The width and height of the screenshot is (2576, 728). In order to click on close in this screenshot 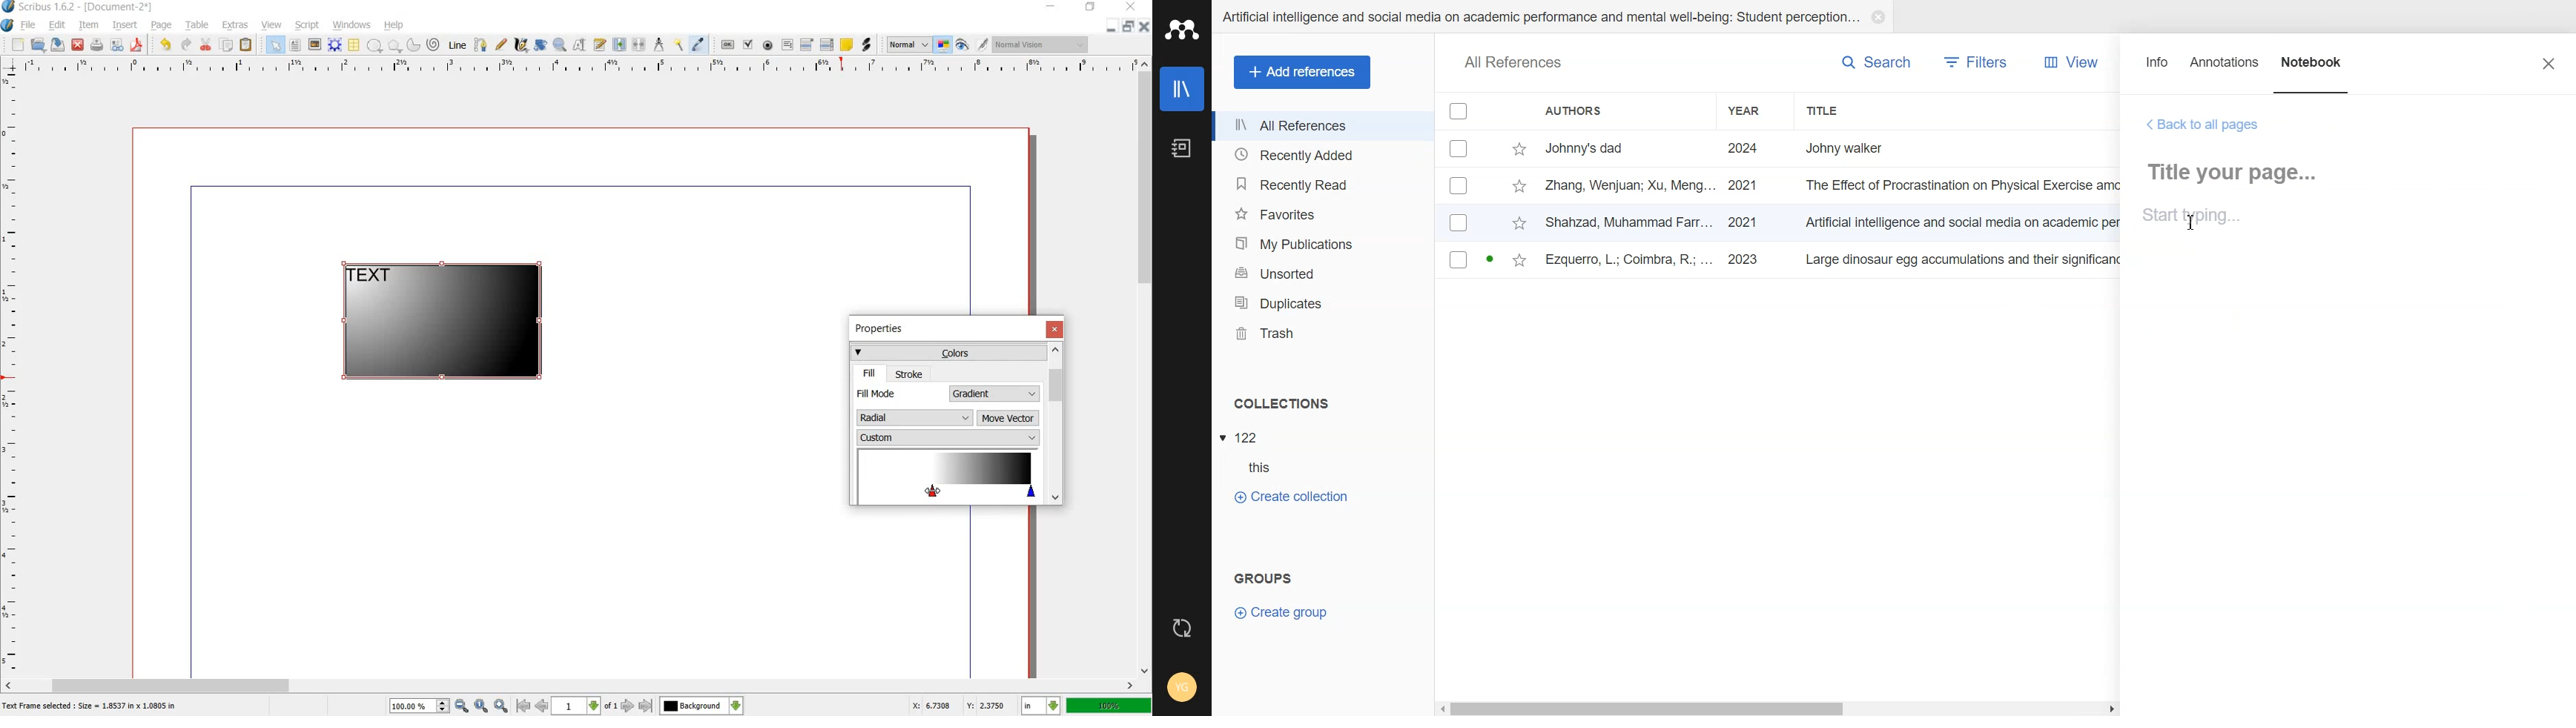, I will do `click(79, 45)`.